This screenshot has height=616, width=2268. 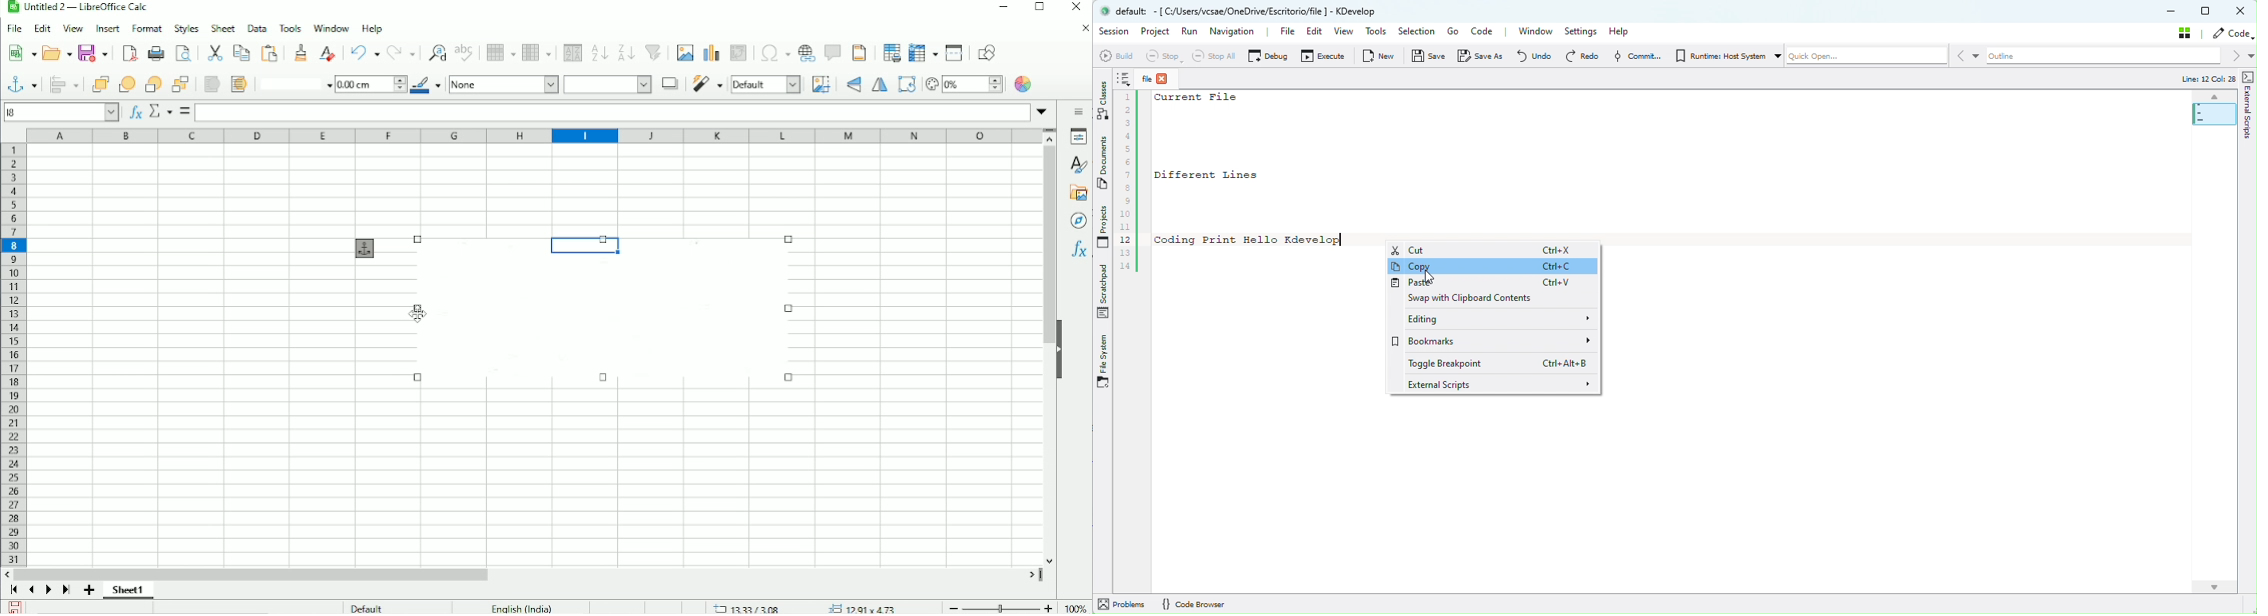 What do you see at coordinates (1491, 268) in the screenshot?
I see `Copy` at bounding box center [1491, 268].